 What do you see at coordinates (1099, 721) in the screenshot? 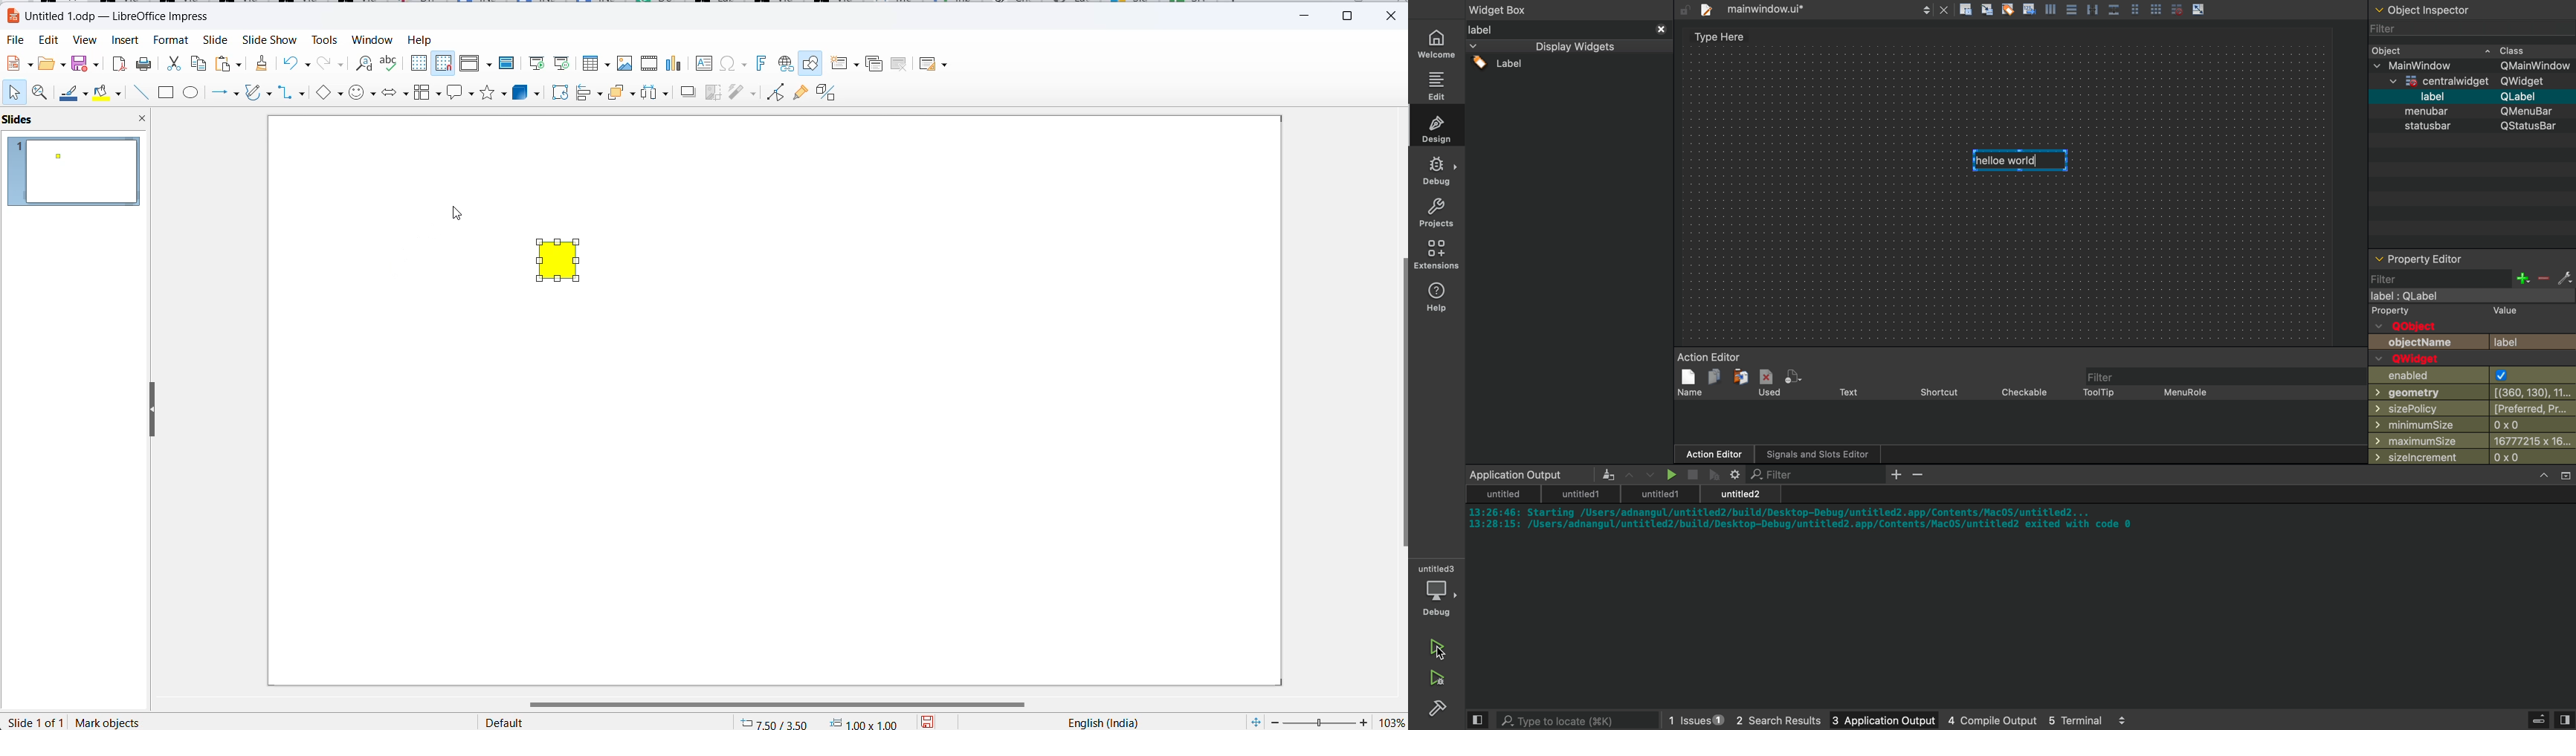
I see `text language` at bounding box center [1099, 721].